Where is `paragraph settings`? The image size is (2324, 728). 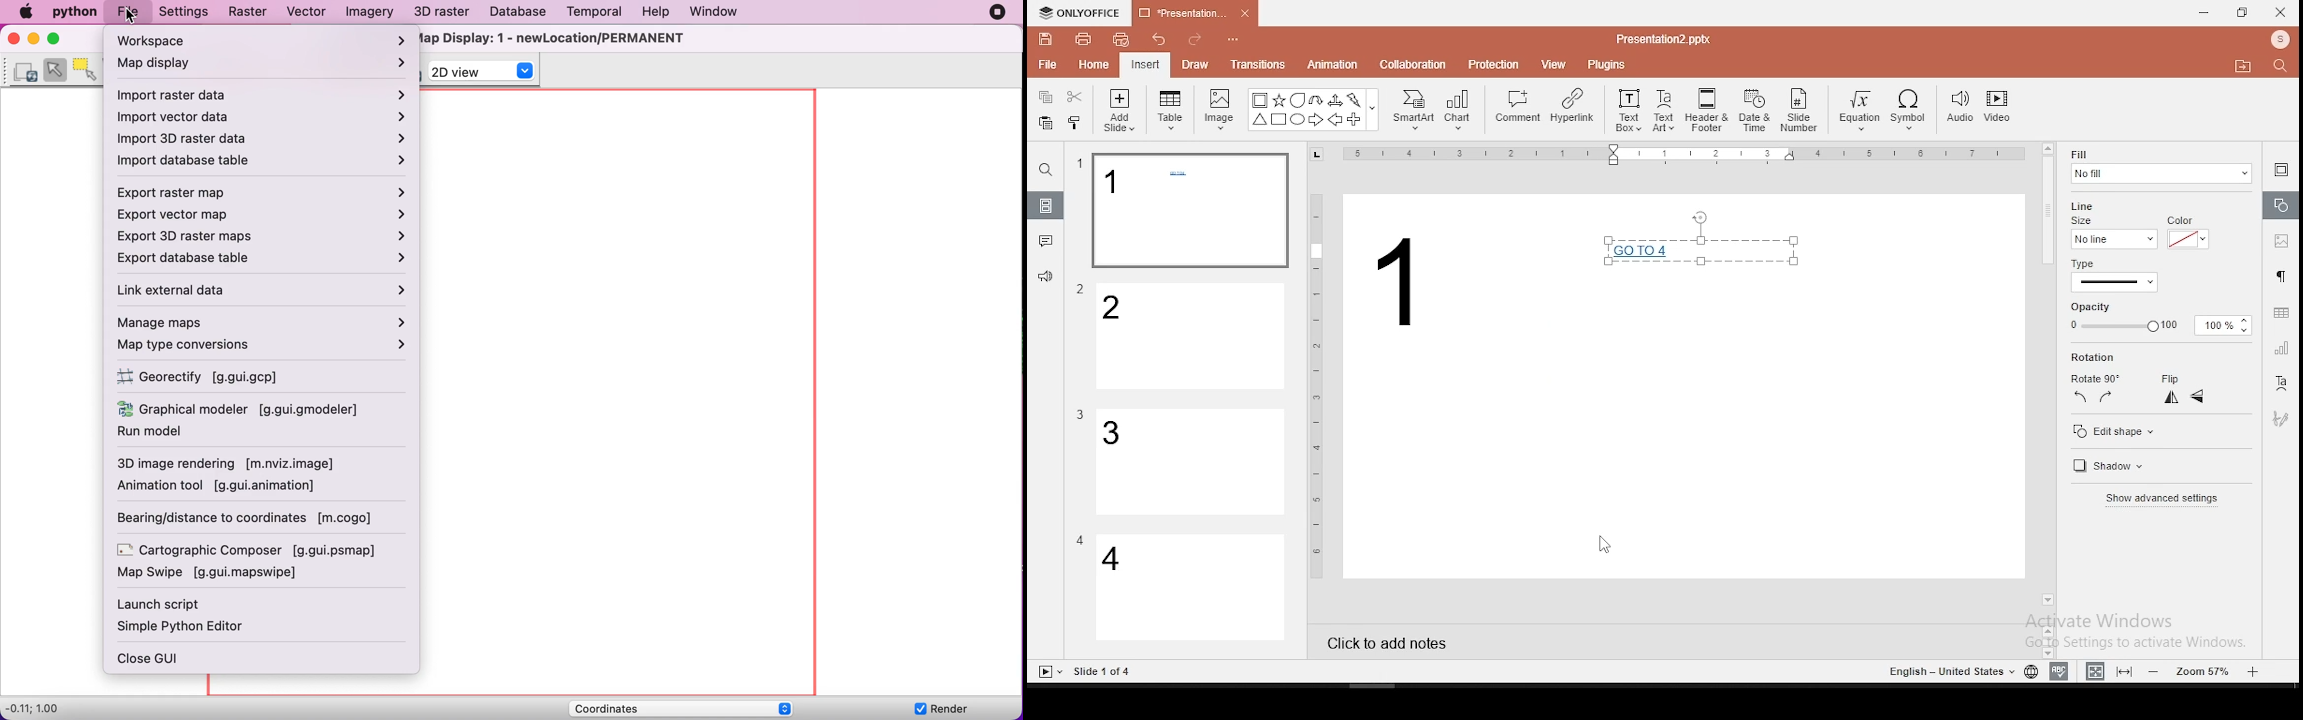 paragraph settings is located at coordinates (2279, 274).